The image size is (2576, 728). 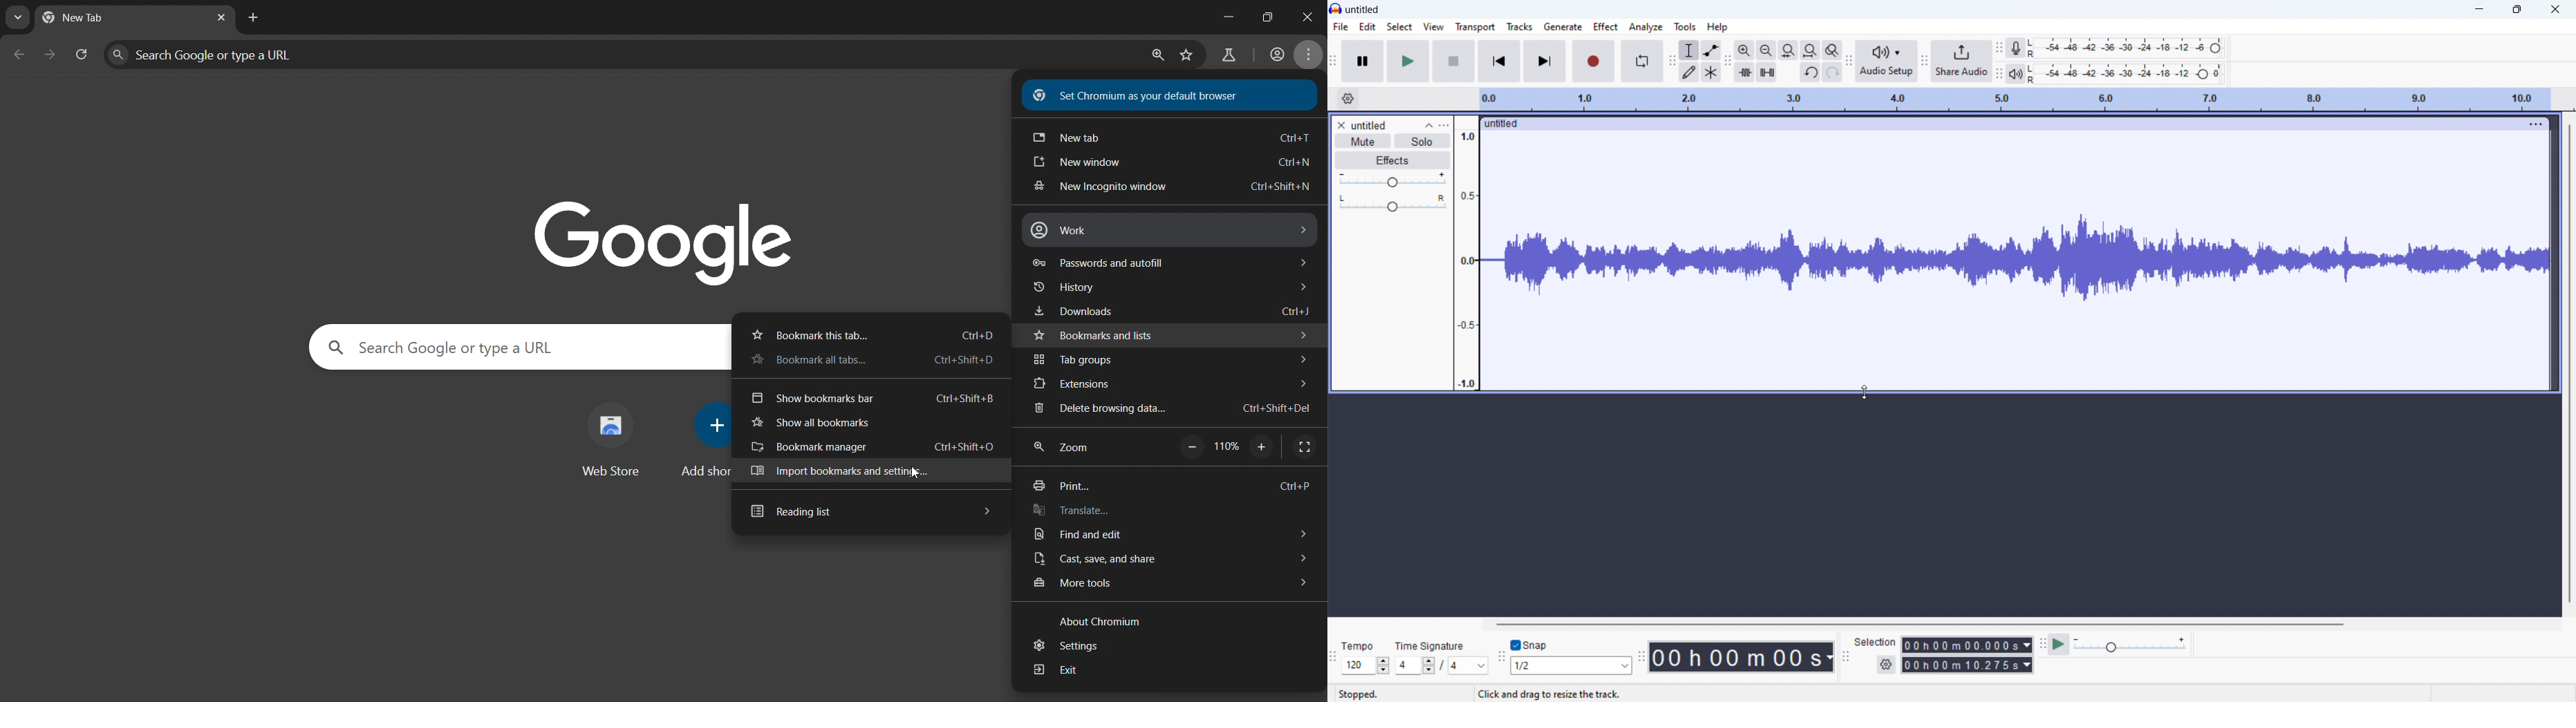 What do you see at coordinates (871, 447) in the screenshot?
I see `bookmark manager` at bounding box center [871, 447].